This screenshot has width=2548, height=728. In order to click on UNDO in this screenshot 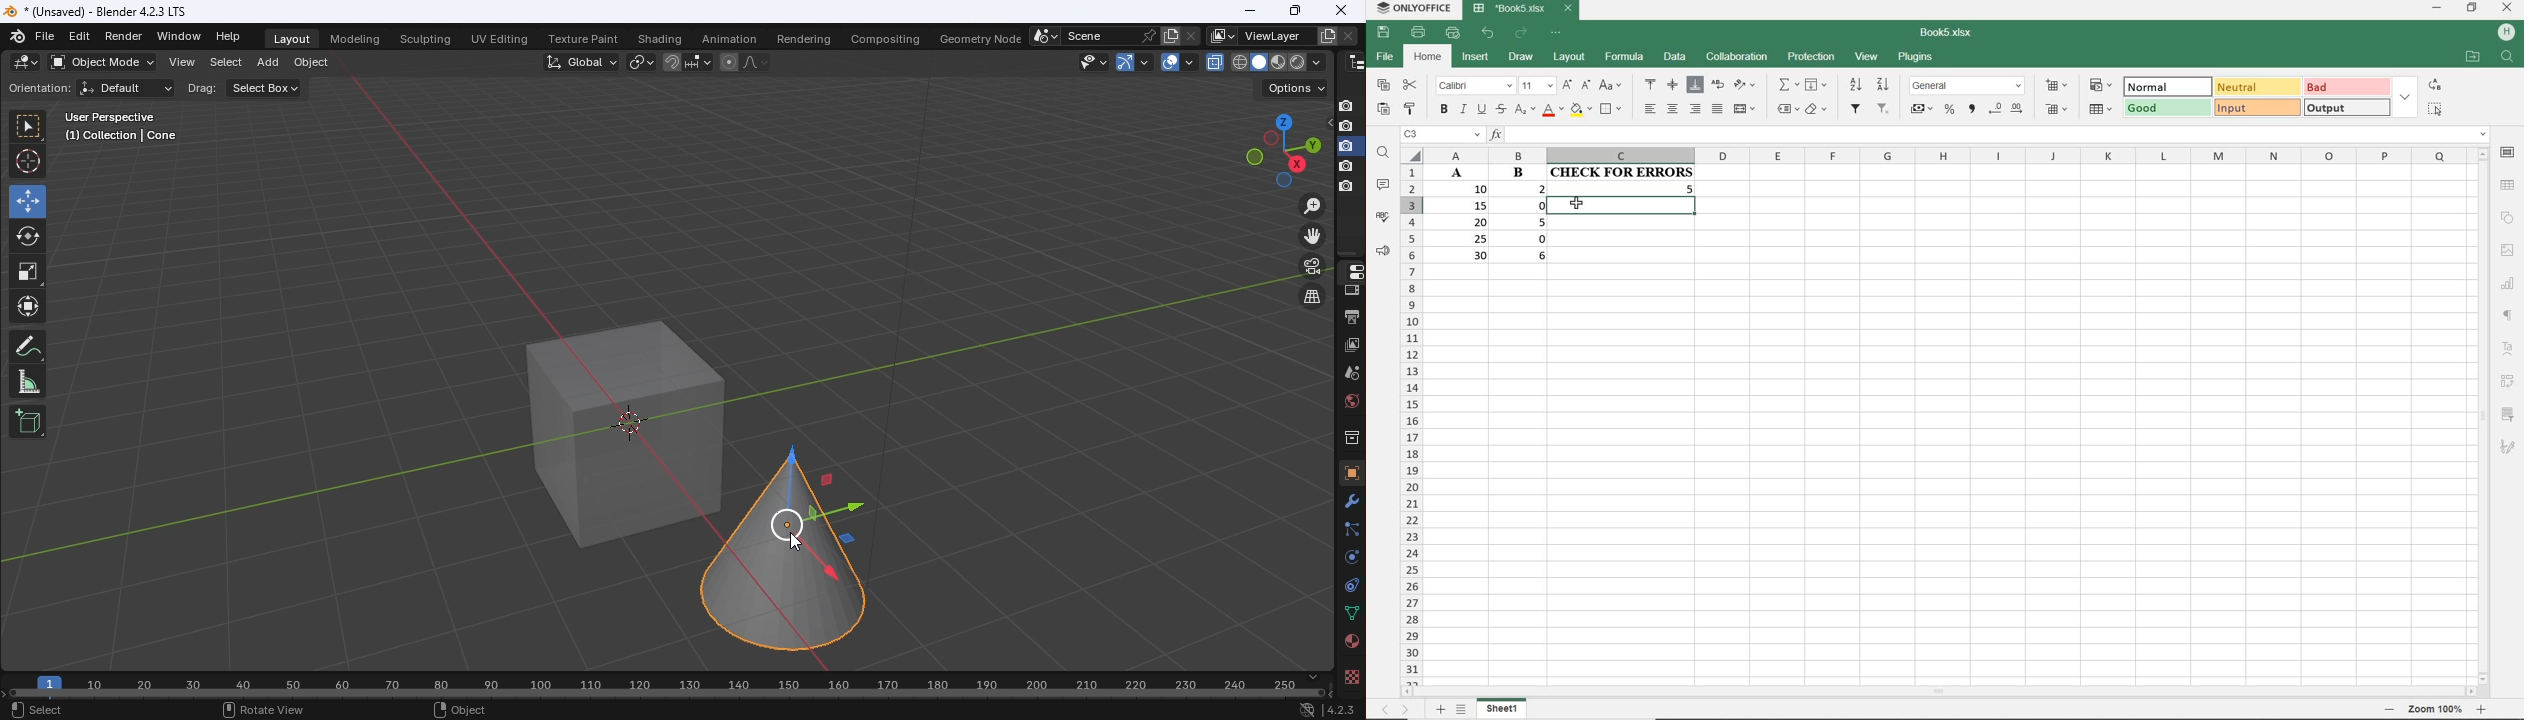, I will do `click(1488, 33)`.